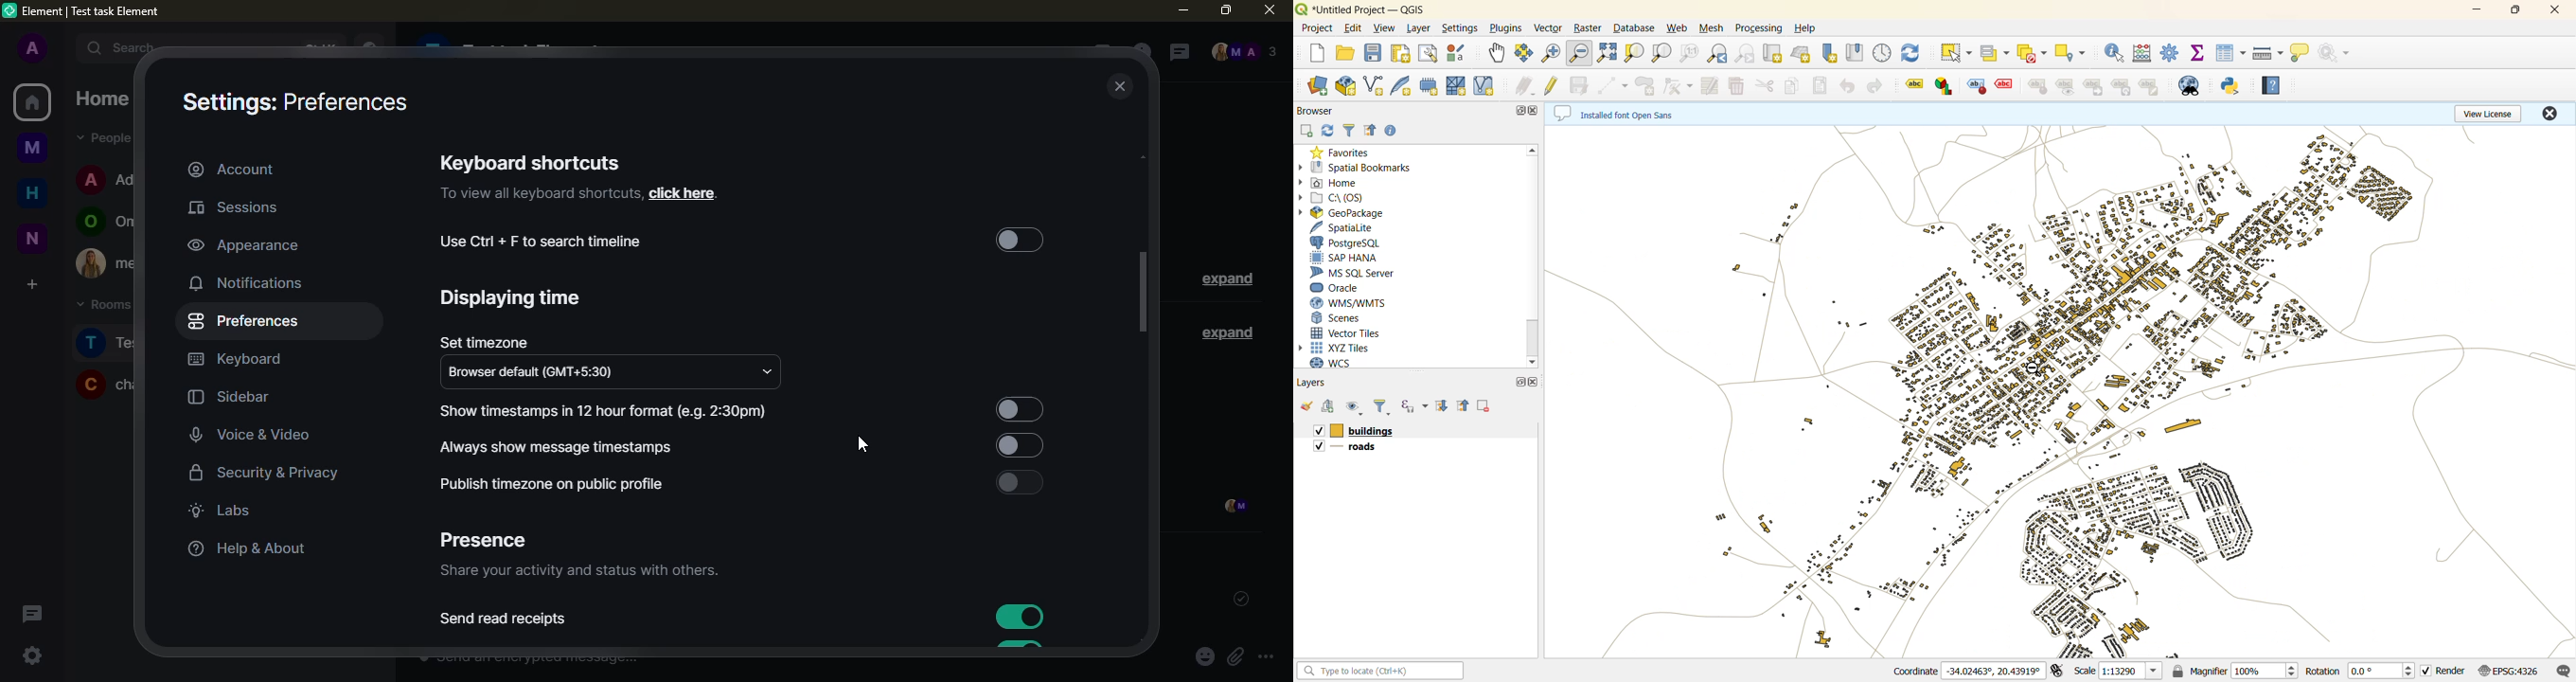 Image resolution: width=2576 pixels, height=700 pixels. What do you see at coordinates (232, 169) in the screenshot?
I see `account` at bounding box center [232, 169].